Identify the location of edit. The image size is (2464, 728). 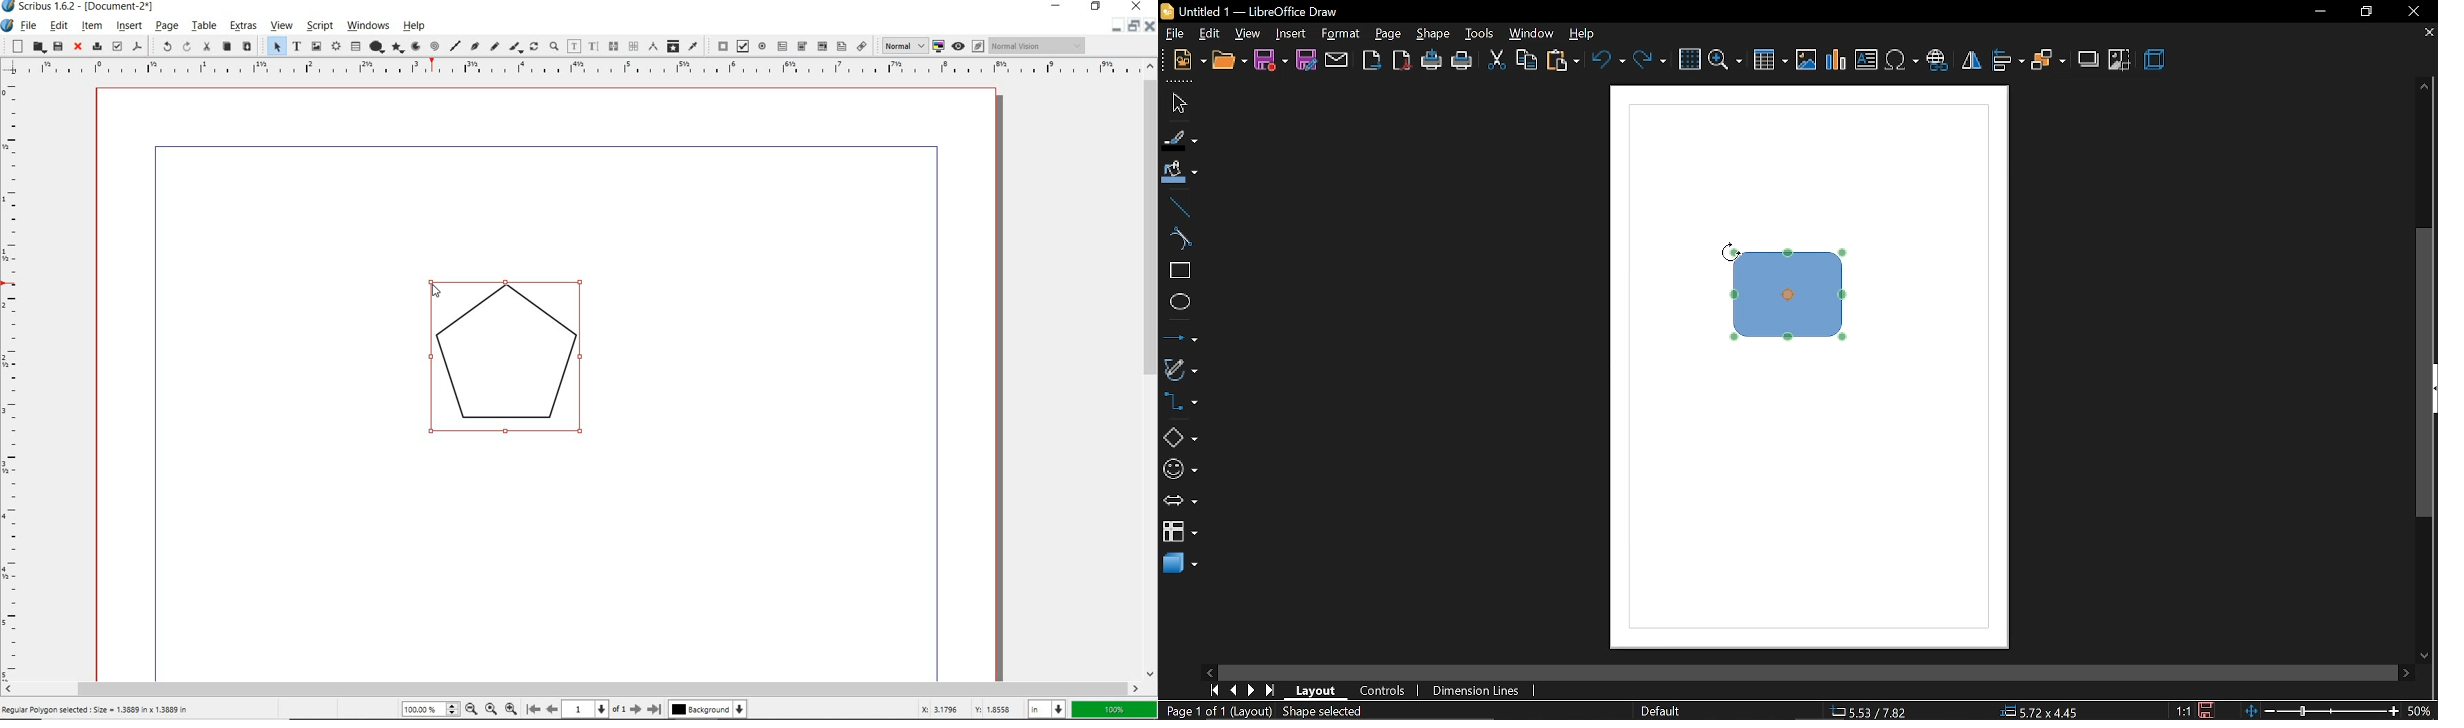
(58, 25).